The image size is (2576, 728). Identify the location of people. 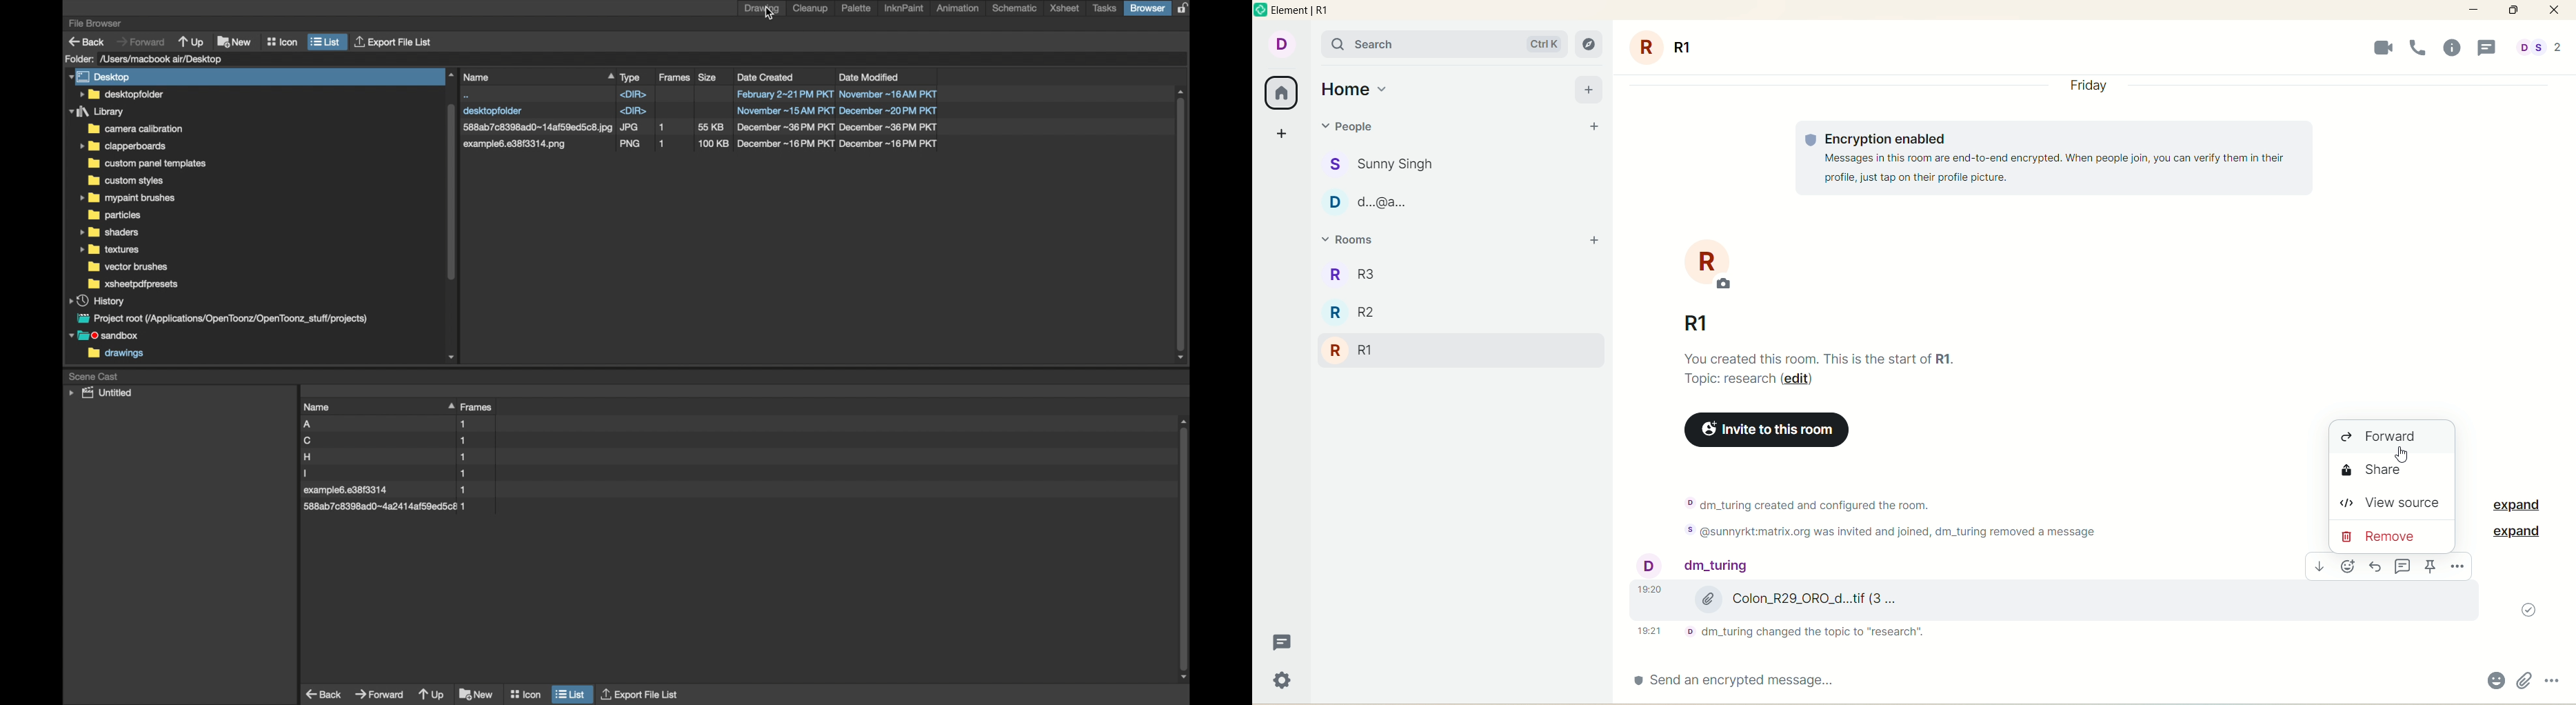
(1697, 566).